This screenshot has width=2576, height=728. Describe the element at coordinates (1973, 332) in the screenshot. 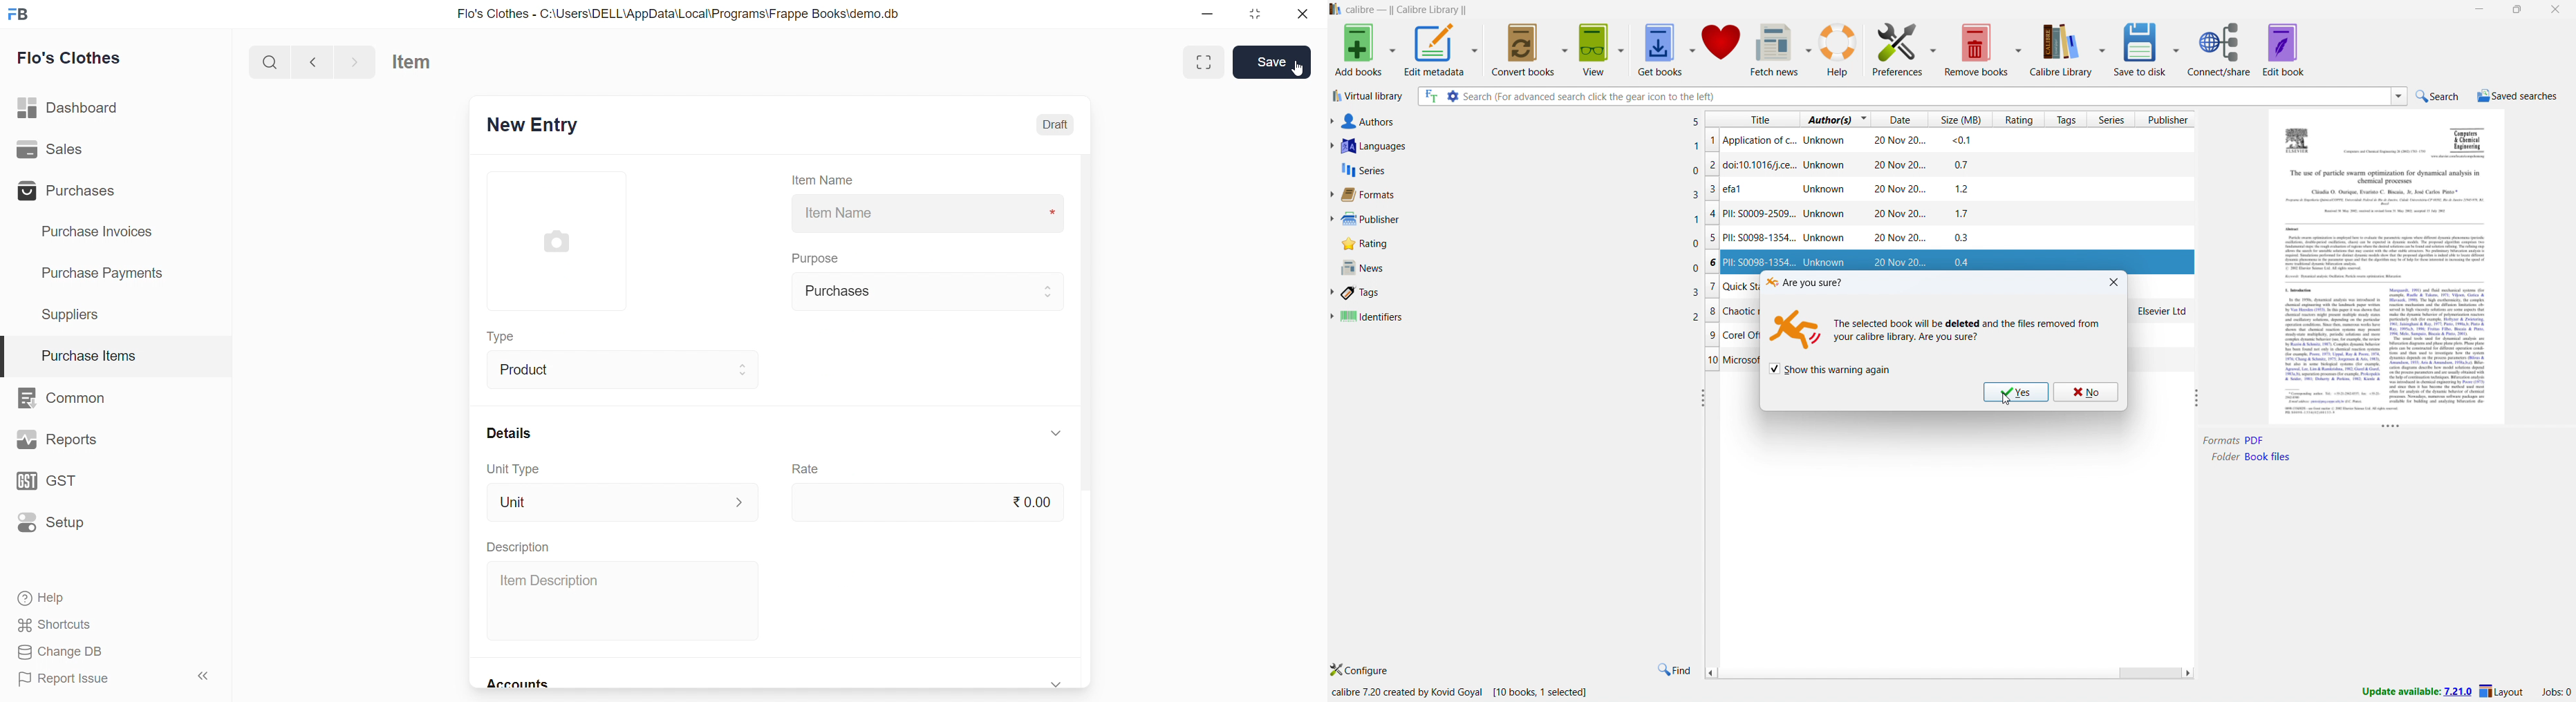

I see `The selected book will be deleted and the files removed from
your calibre library. Are you sure?` at that location.